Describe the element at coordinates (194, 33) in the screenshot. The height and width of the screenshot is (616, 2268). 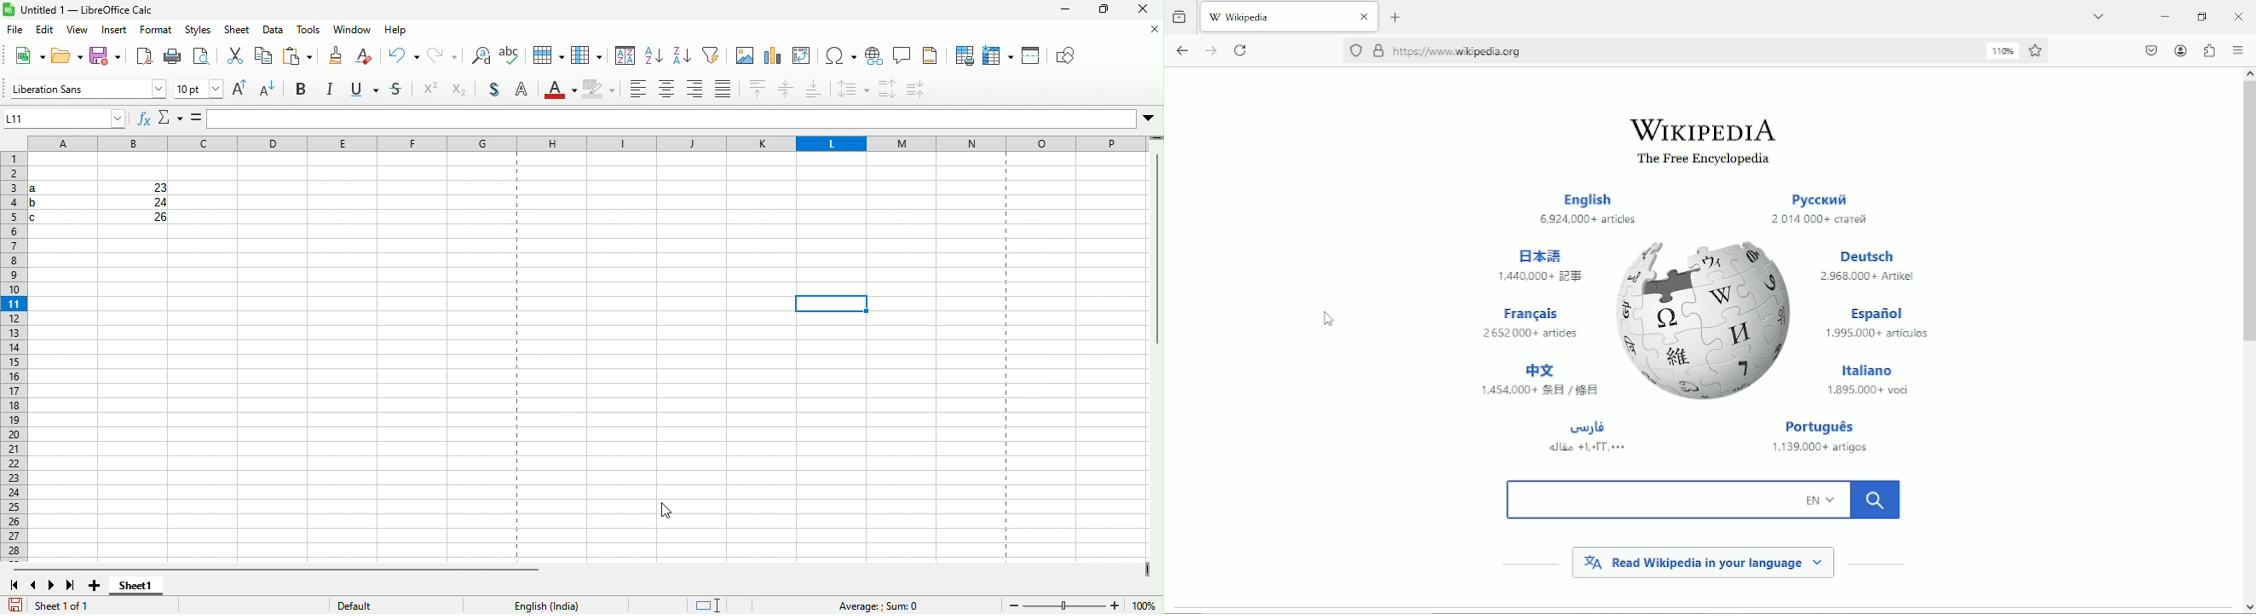
I see `styles` at that location.